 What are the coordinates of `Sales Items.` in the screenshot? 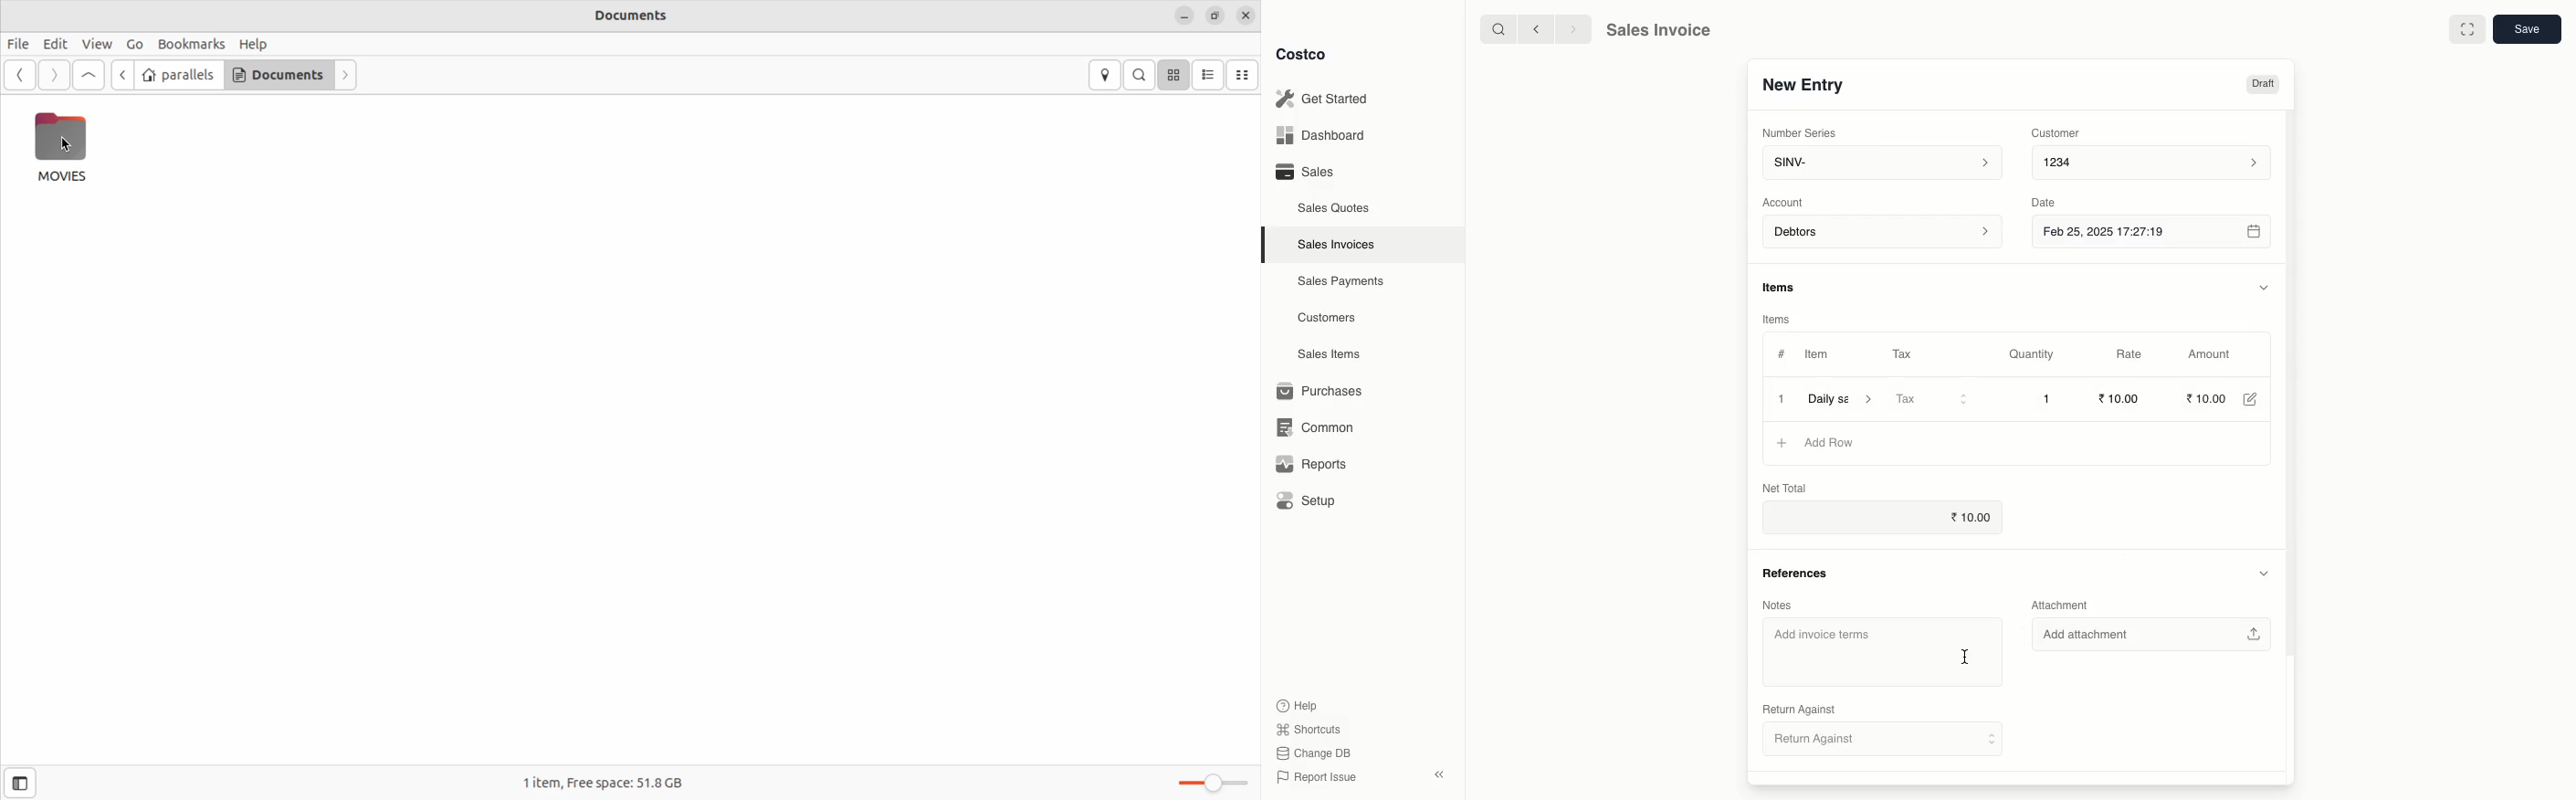 It's located at (1326, 355).